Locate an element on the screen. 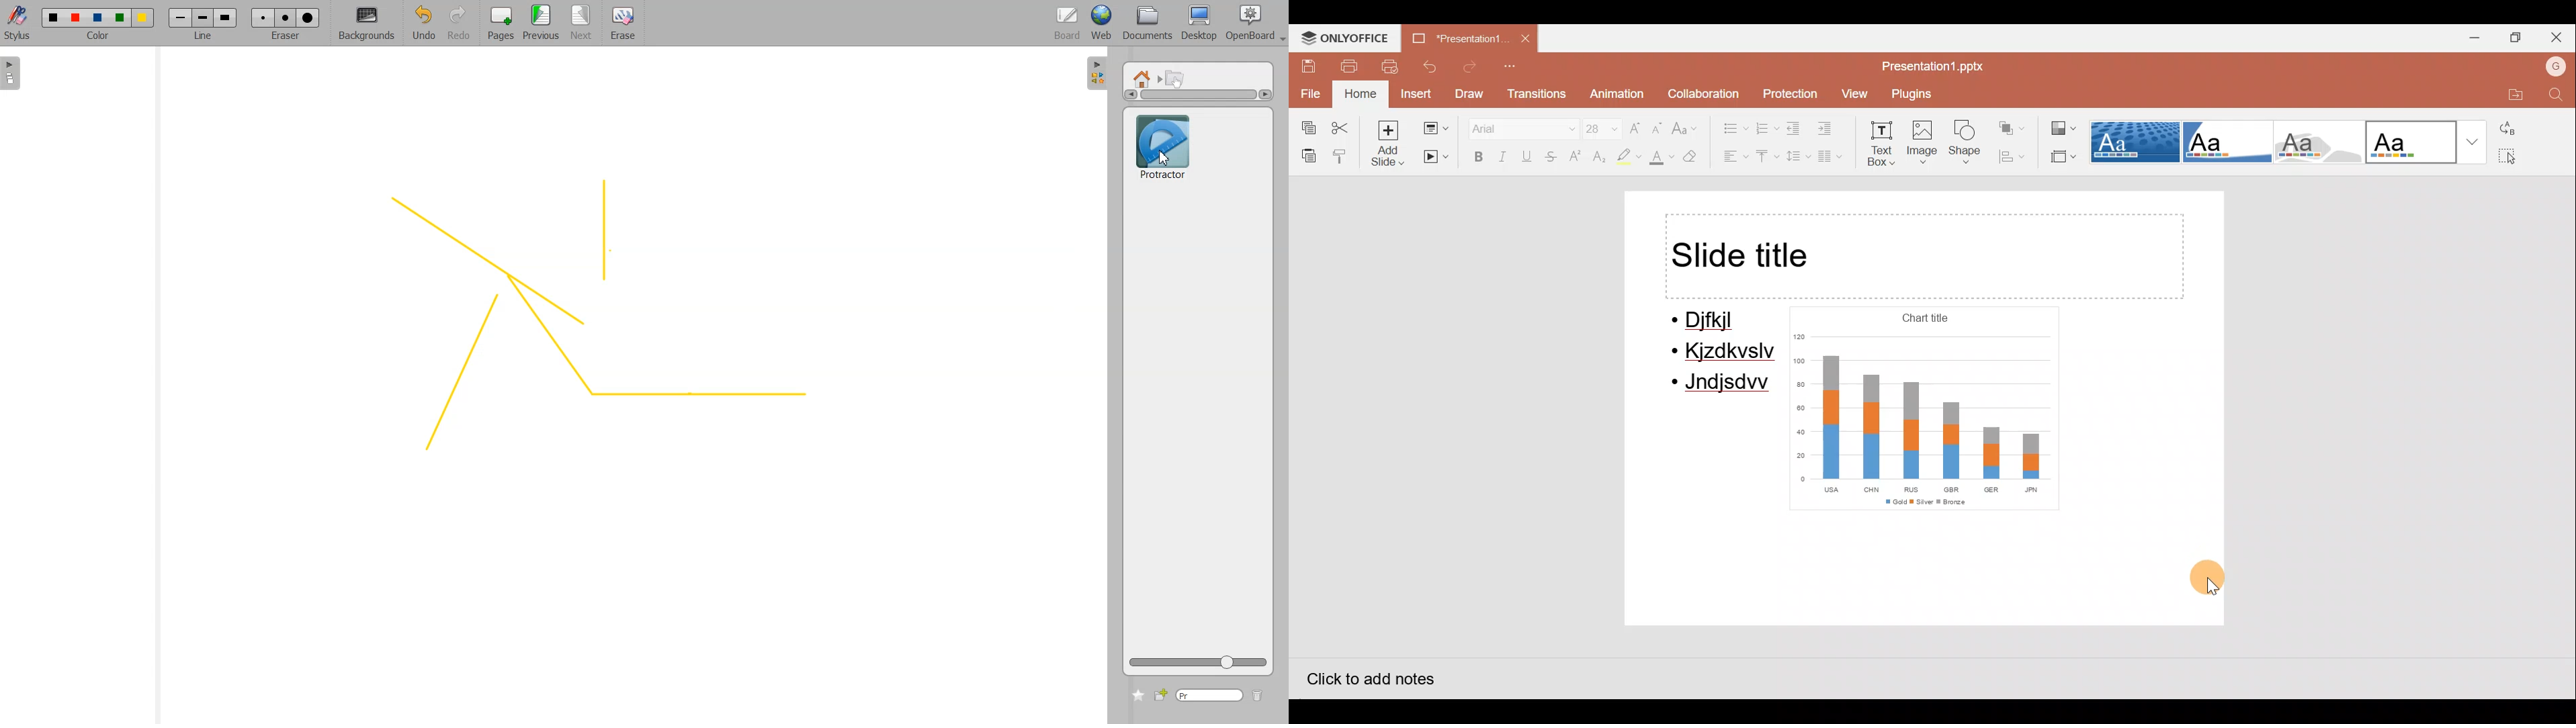 This screenshot has height=728, width=2576. Turtle is located at coordinates (2315, 143).